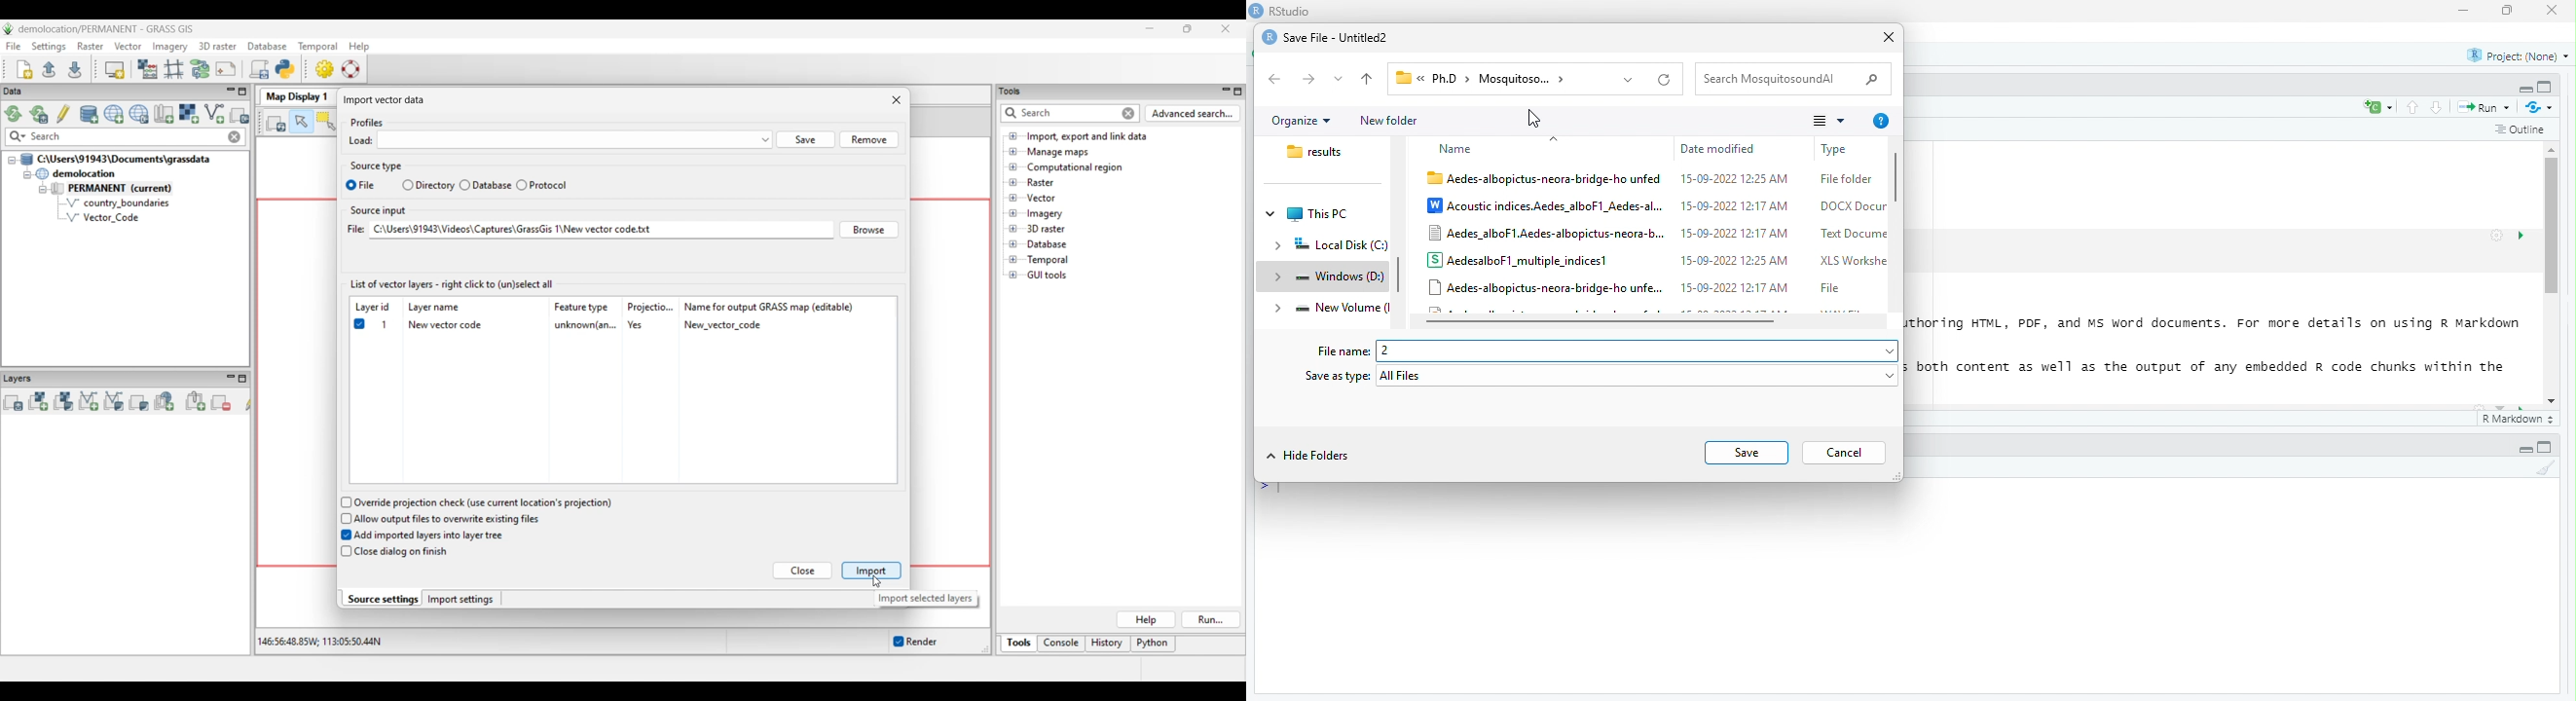 The height and width of the screenshot is (728, 2576). What do you see at coordinates (1490, 78) in the screenshot?
I see `« PhD > Mosquitoso... >` at bounding box center [1490, 78].